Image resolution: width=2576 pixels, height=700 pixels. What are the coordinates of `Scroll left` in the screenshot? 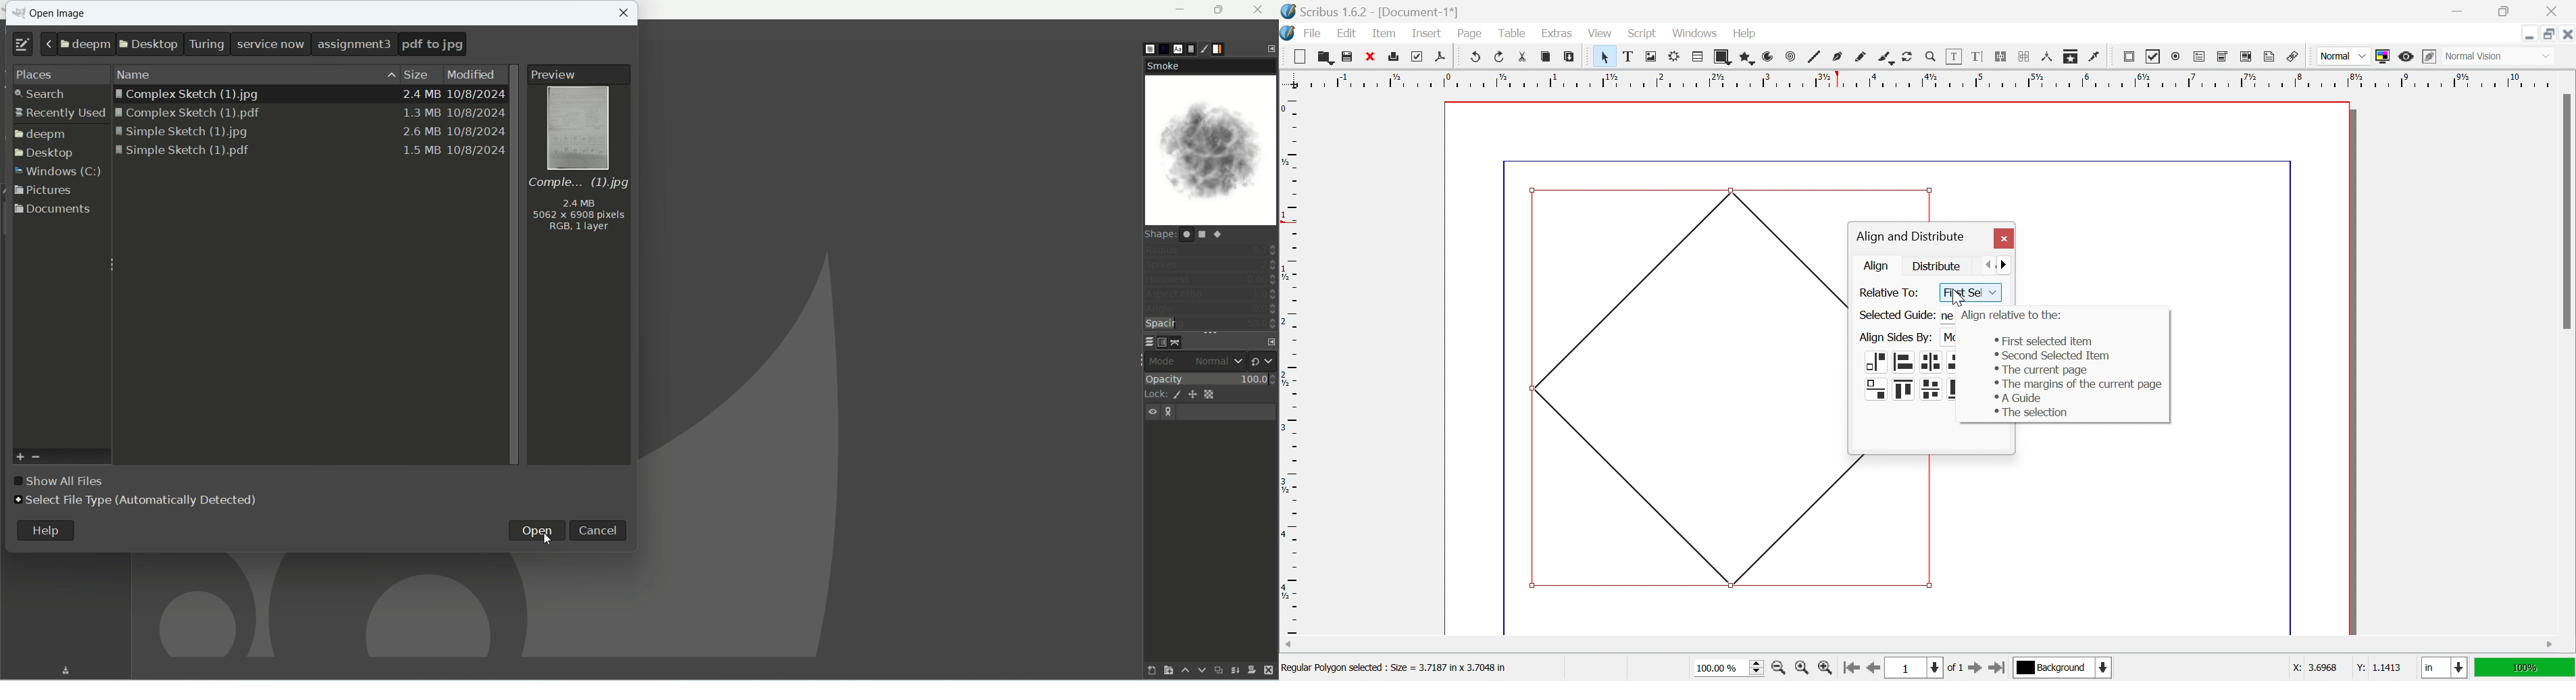 It's located at (1290, 645).